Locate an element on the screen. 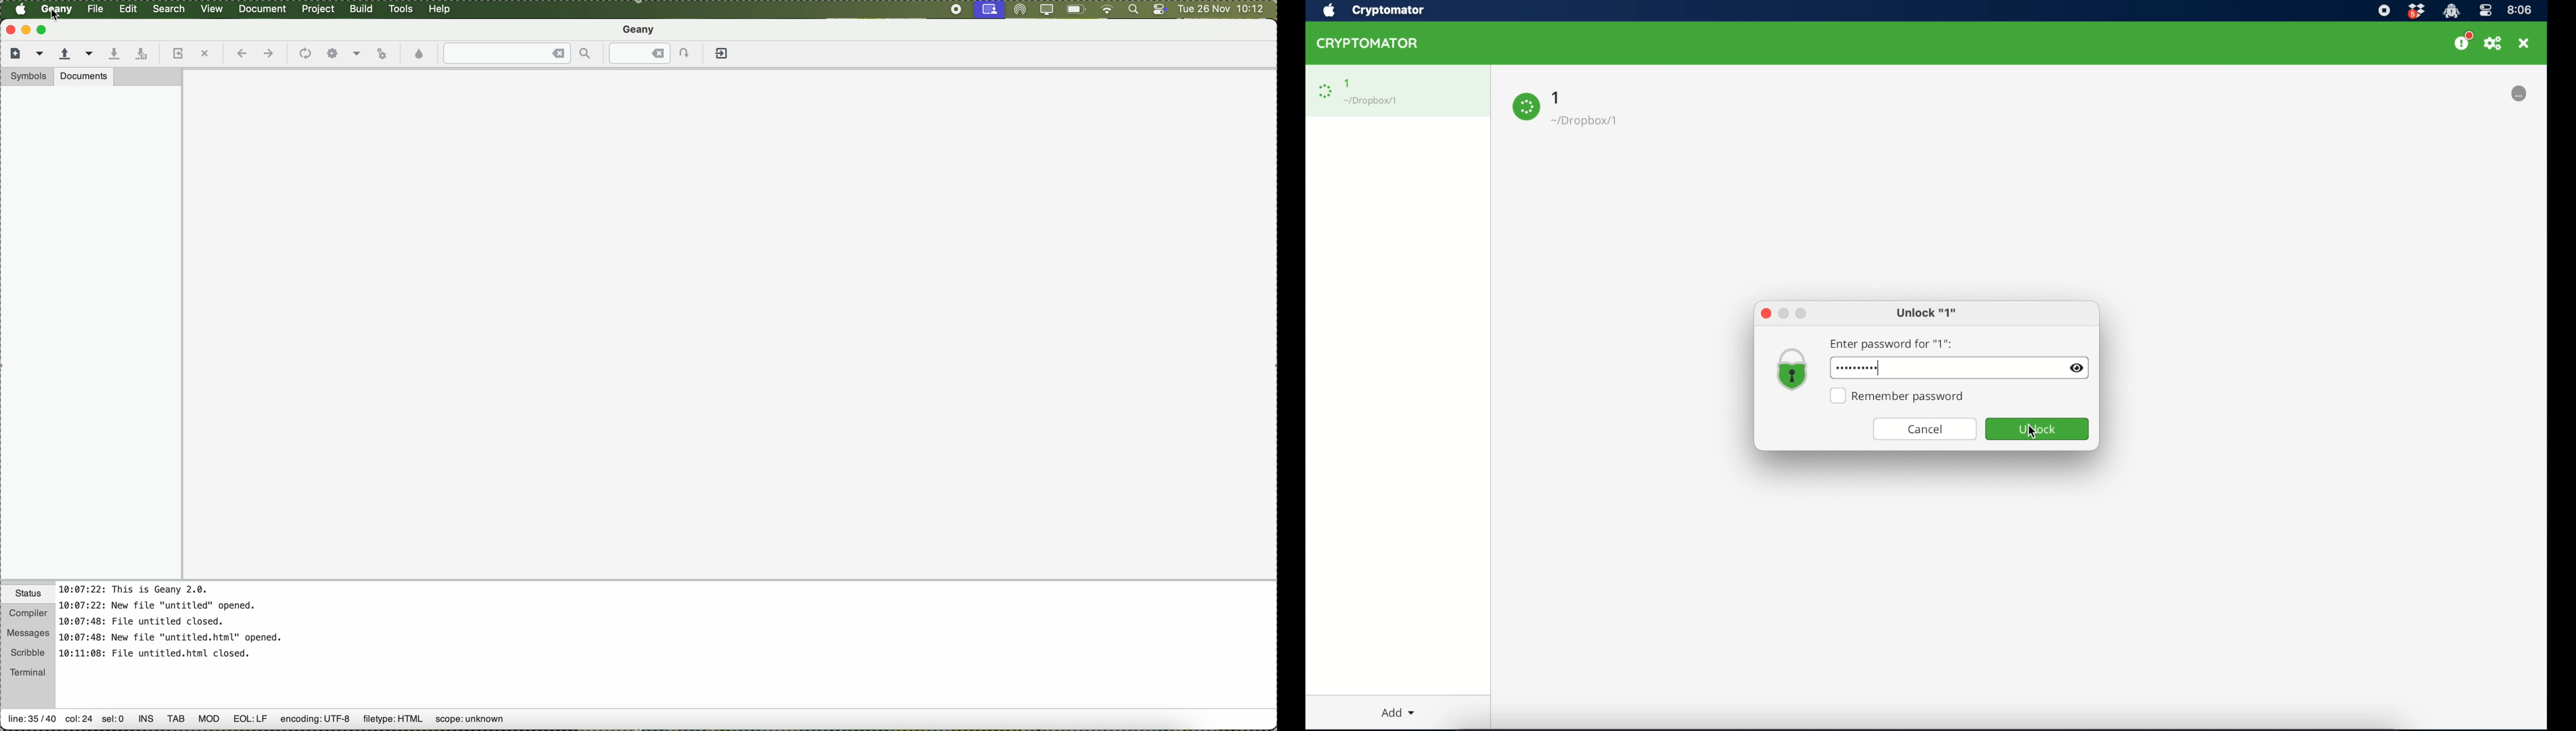  screen is located at coordinates (1045, 10).